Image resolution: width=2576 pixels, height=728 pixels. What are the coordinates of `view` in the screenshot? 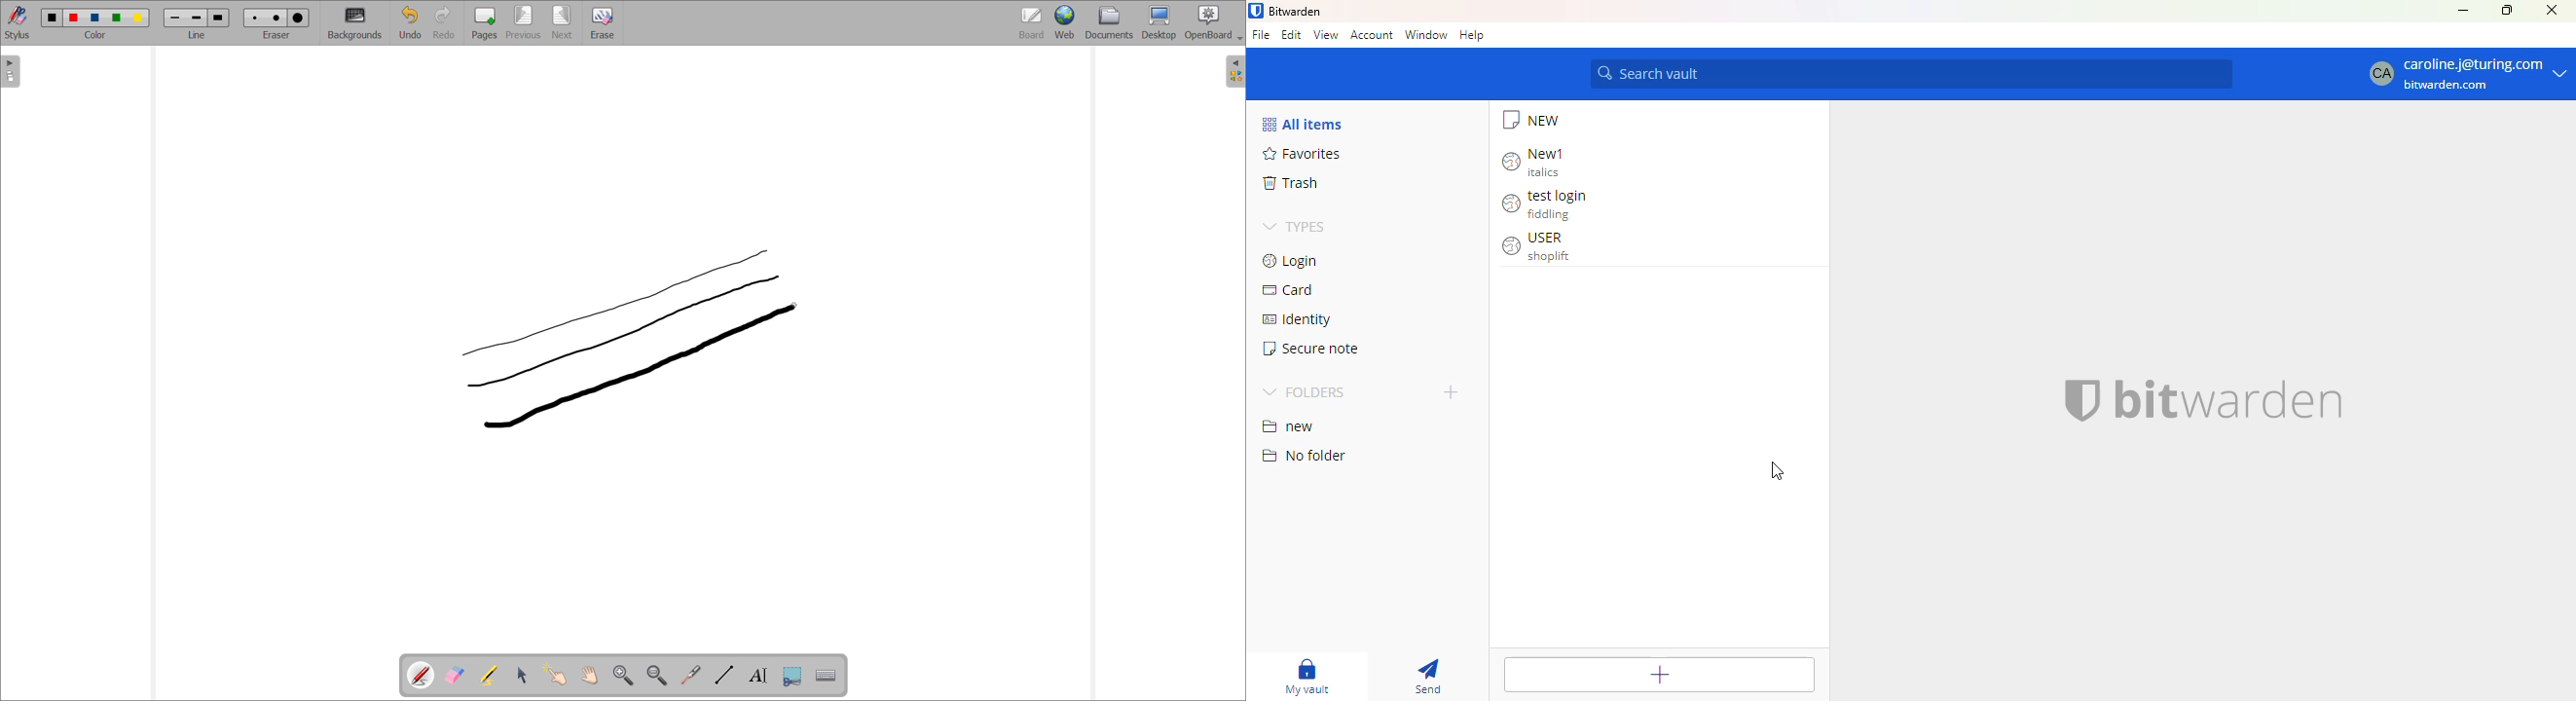 It's located at (1327, 35).